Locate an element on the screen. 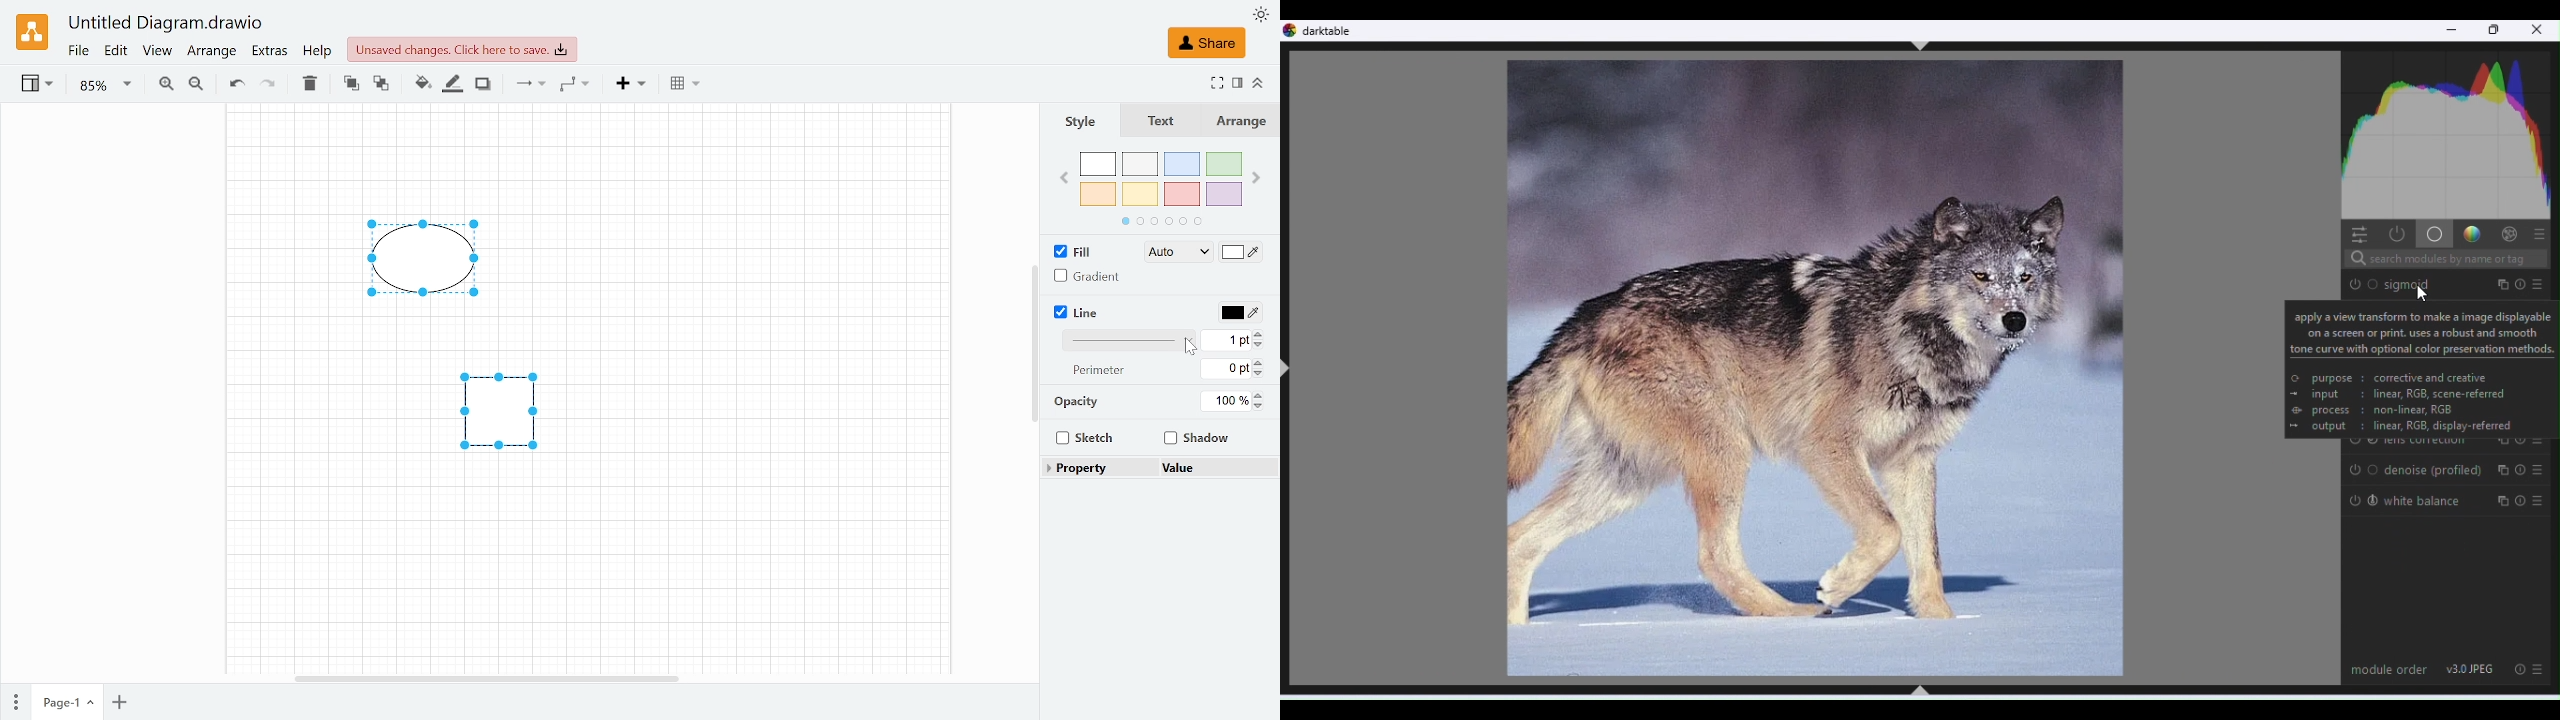 The height and width of the screenshot is (728, 2576). Image is located at coordinates (1811, 368).